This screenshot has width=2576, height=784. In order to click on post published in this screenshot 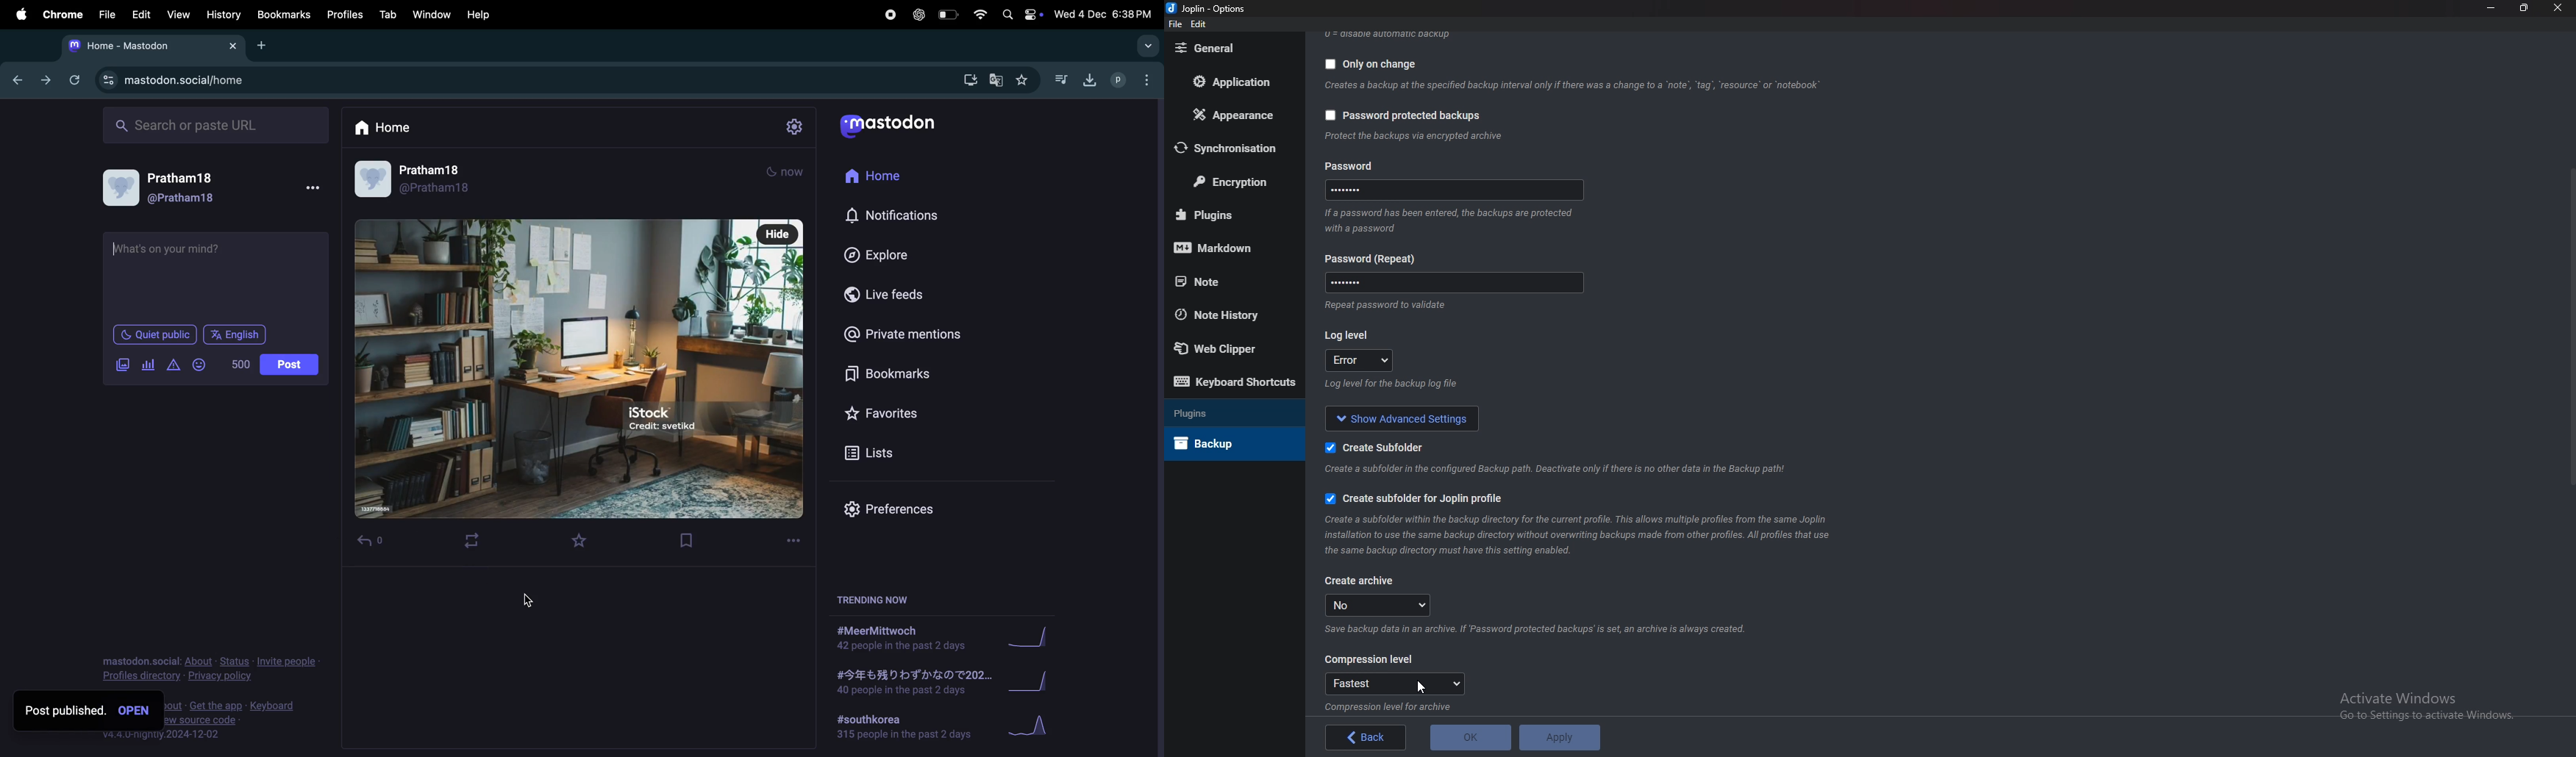, I will do `click(93, 709)`.